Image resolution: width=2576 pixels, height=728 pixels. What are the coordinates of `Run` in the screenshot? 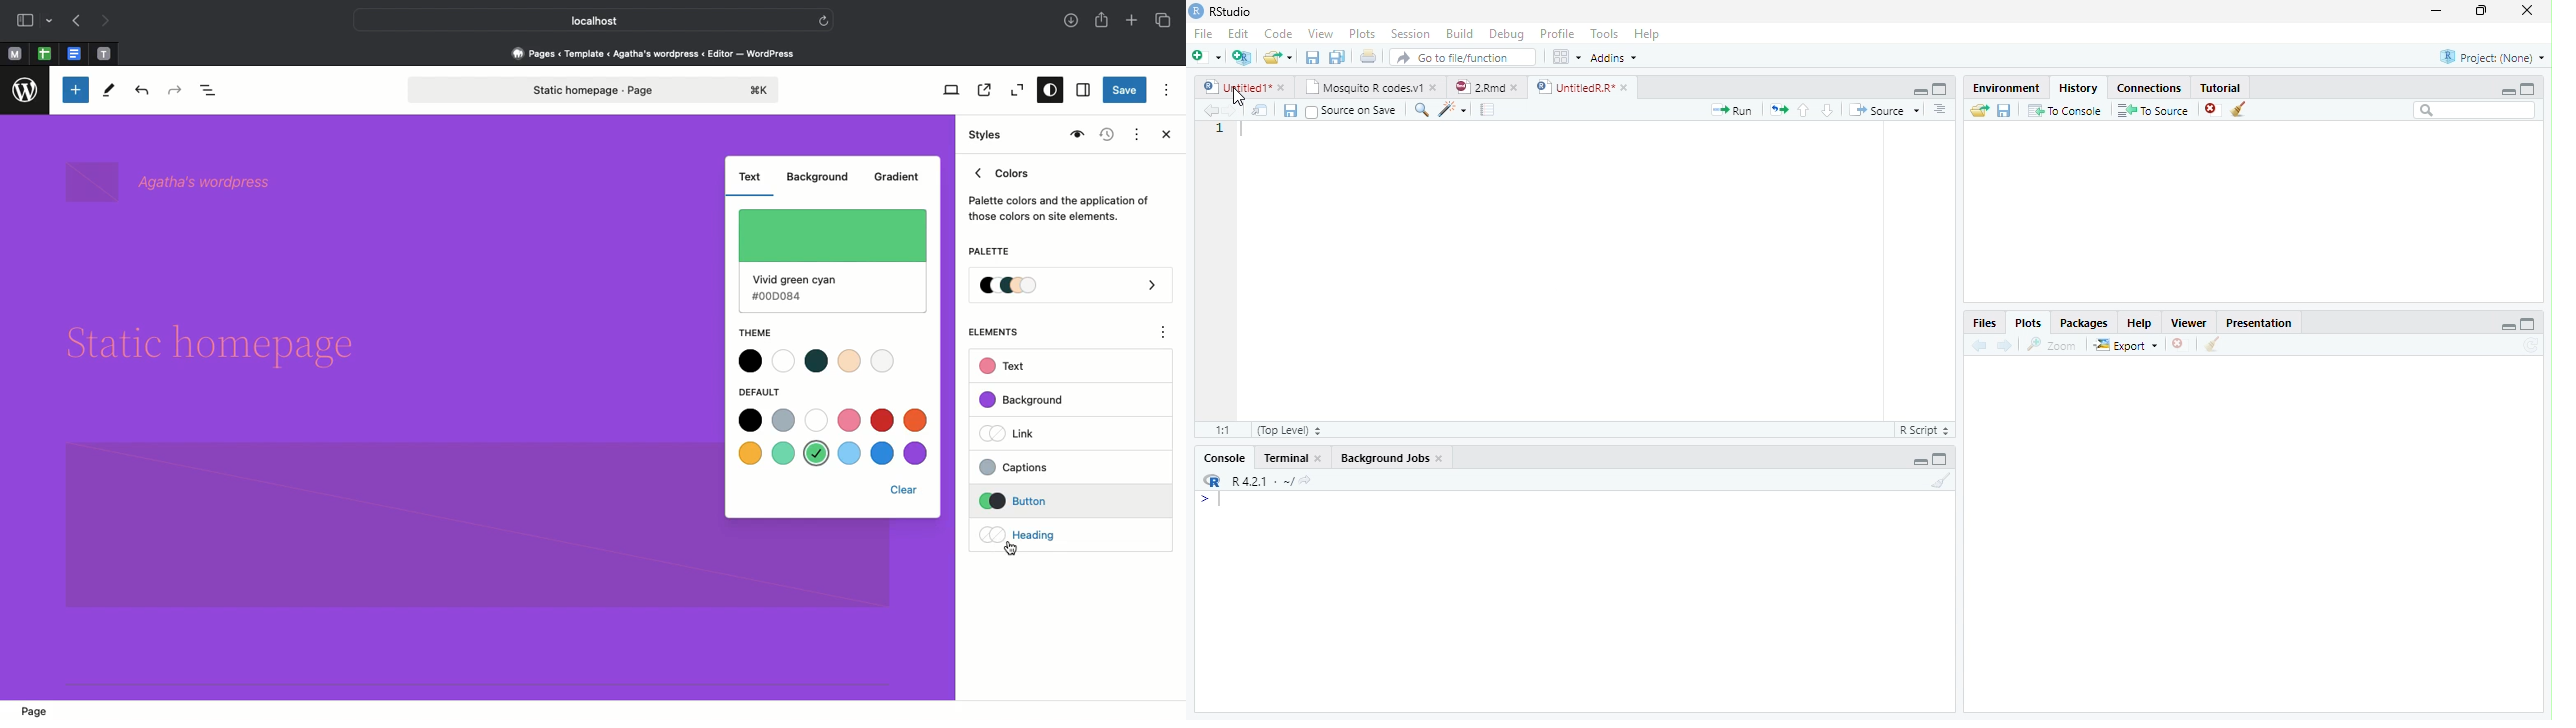 It's located at (1729, 111).